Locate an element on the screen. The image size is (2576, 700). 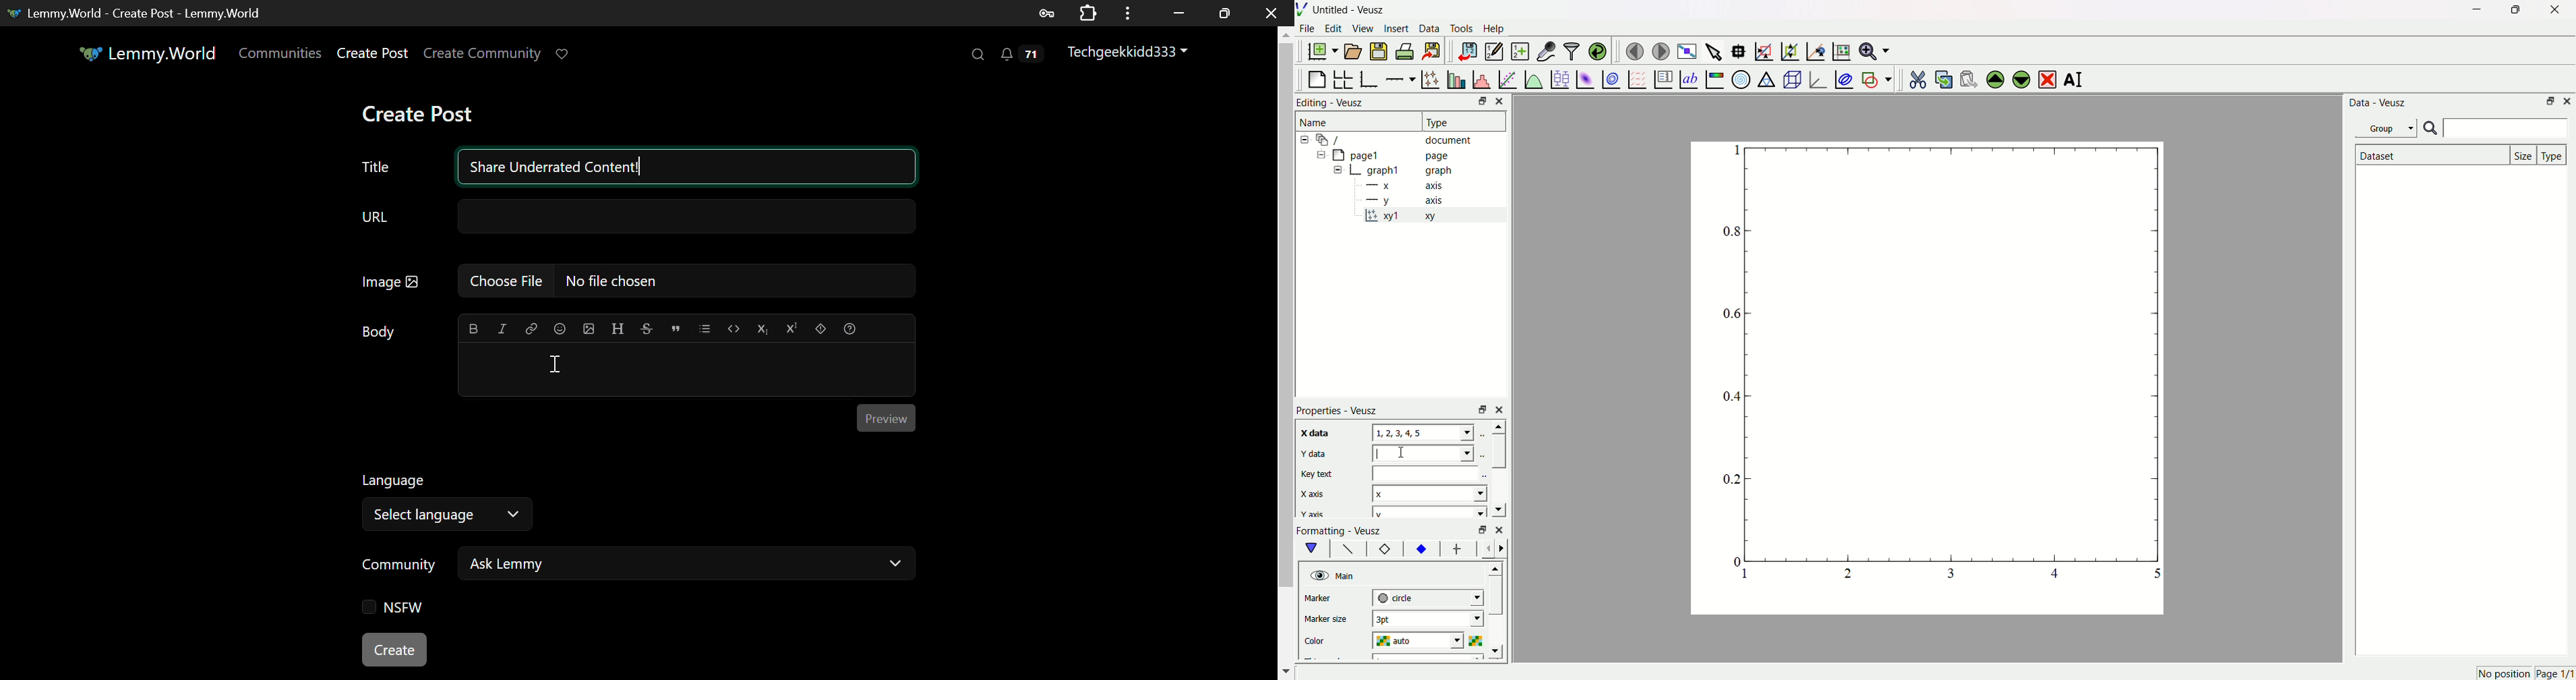
Untitled - Veusz is located at coordinates (1351, 11).